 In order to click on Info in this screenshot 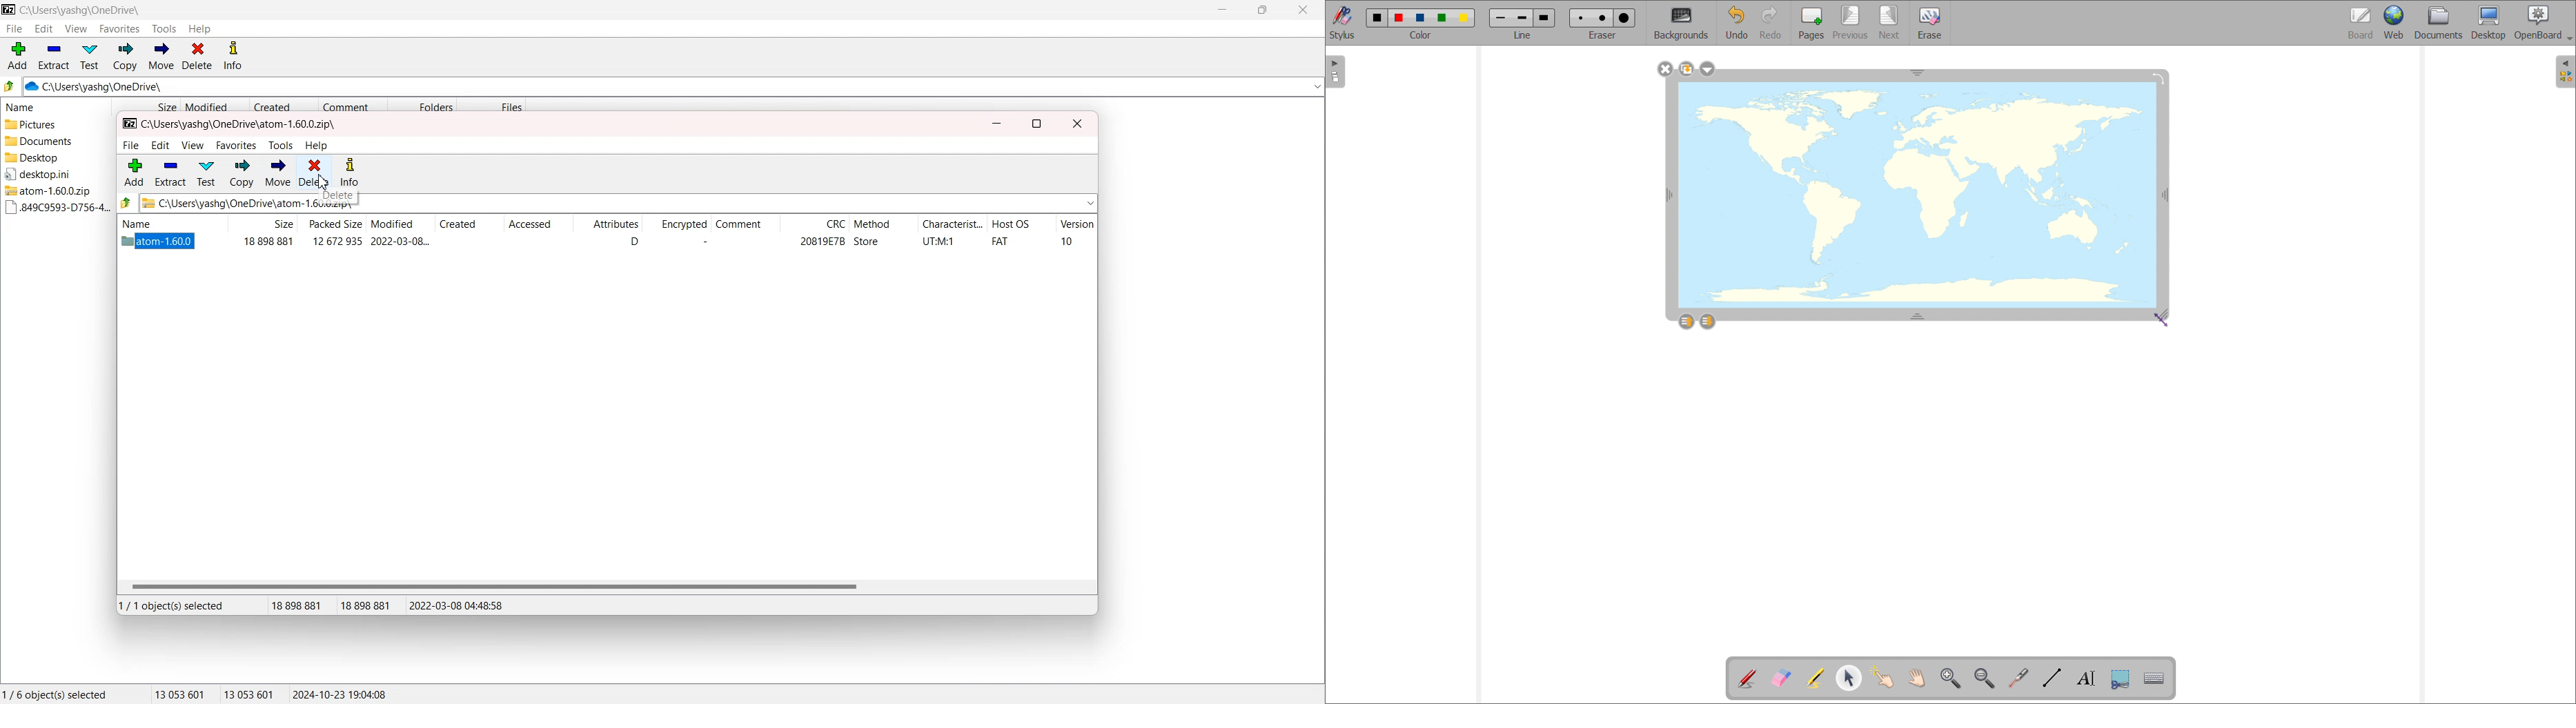, I will do `click(233, 57)`.